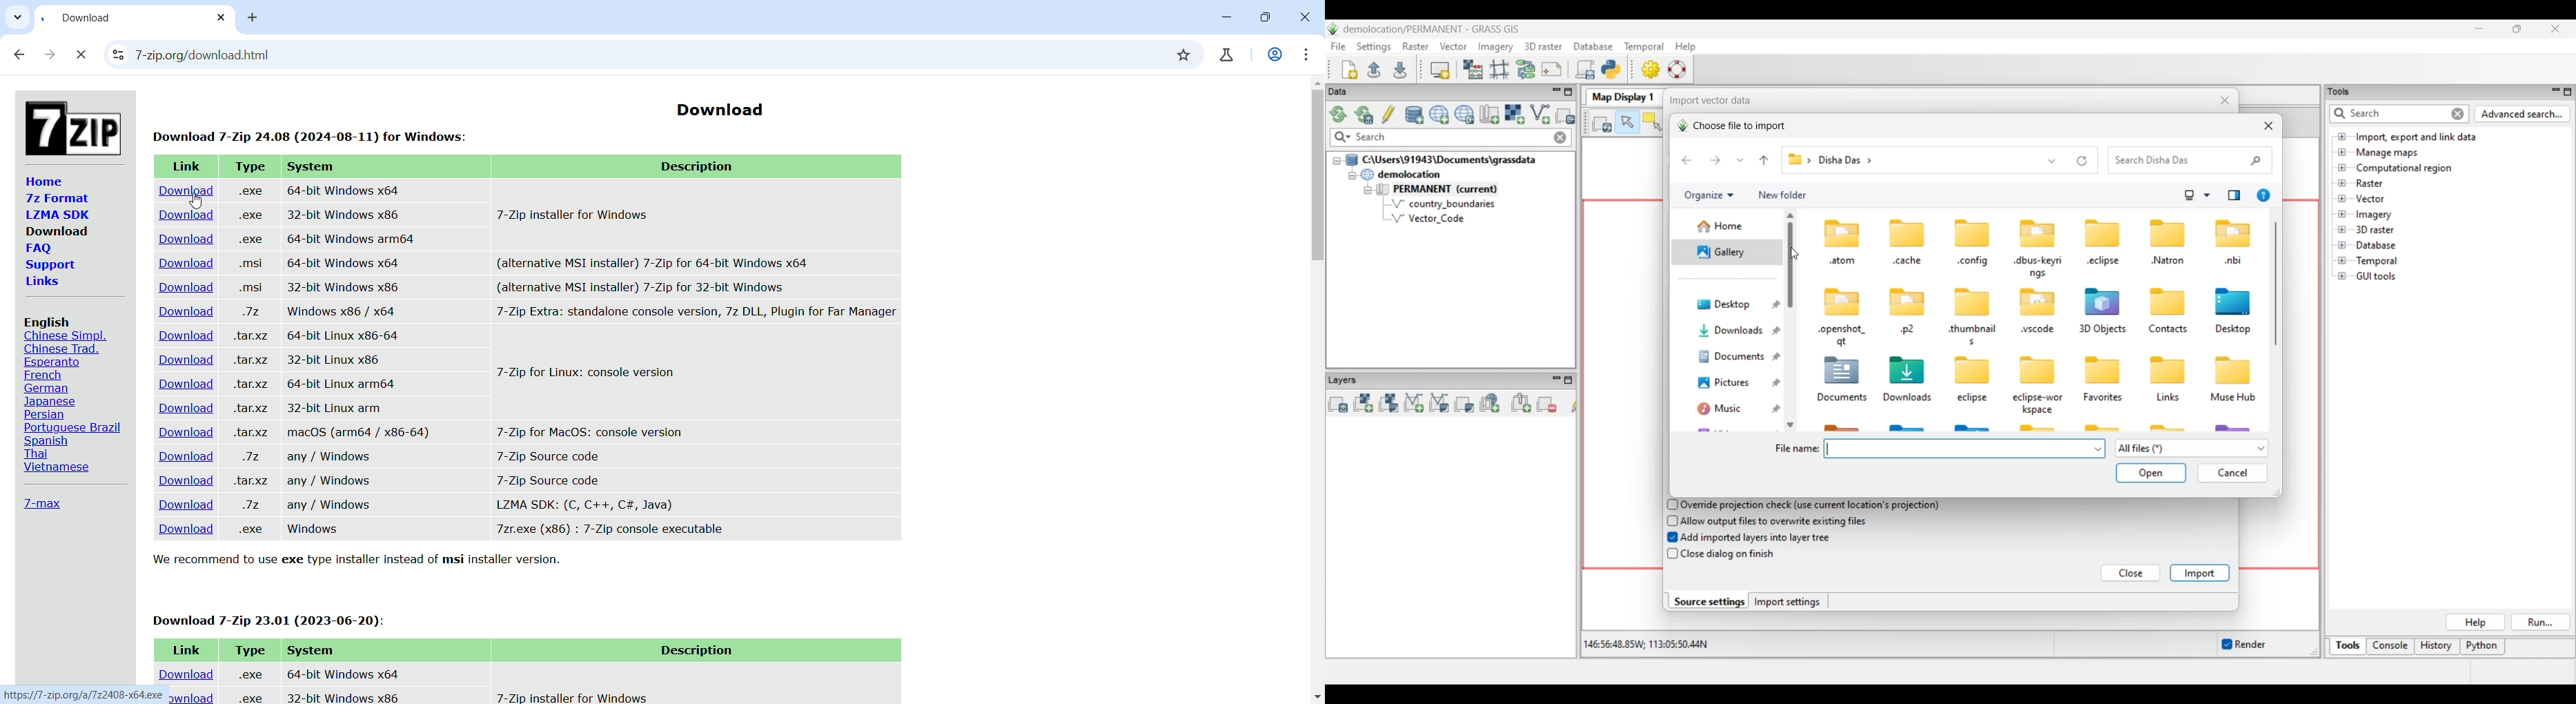 This screenshot has width=2576, height=728. I want to click on Download, so click(183, 313).